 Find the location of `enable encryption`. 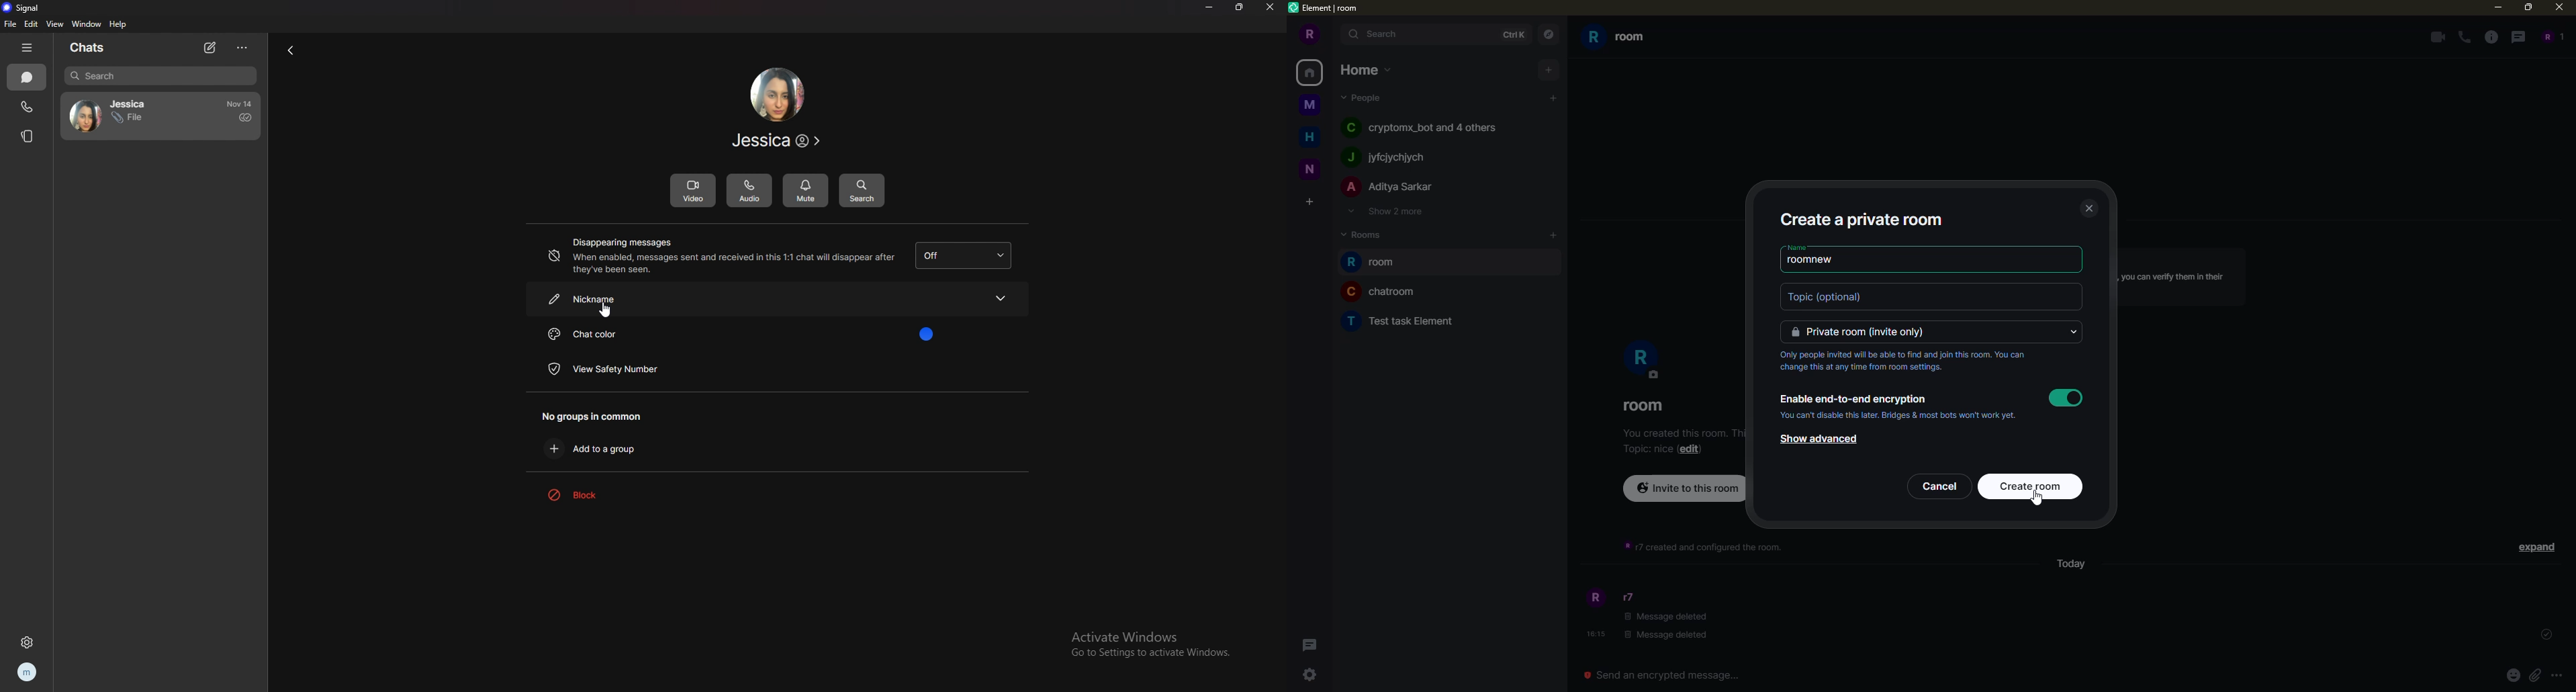

enable encryption is located at coordinates (1856, 397).